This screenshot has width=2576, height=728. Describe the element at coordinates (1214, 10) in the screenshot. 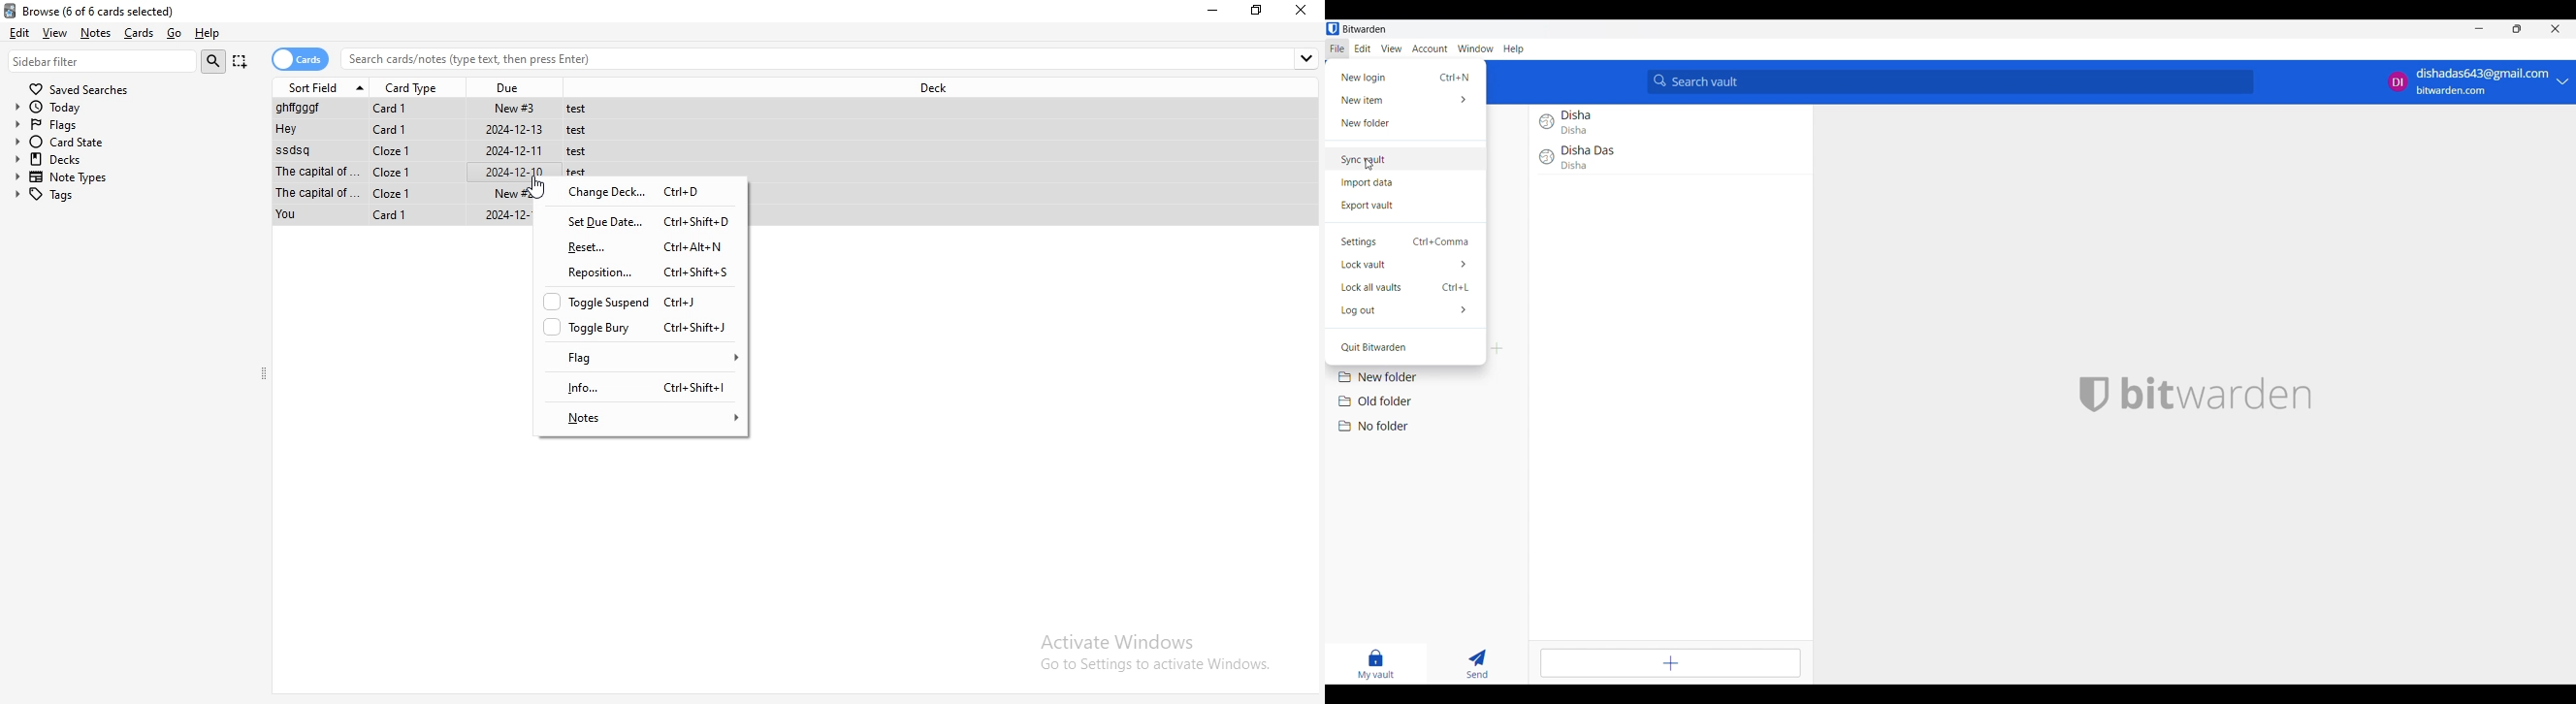

I see `minimize` at that location.